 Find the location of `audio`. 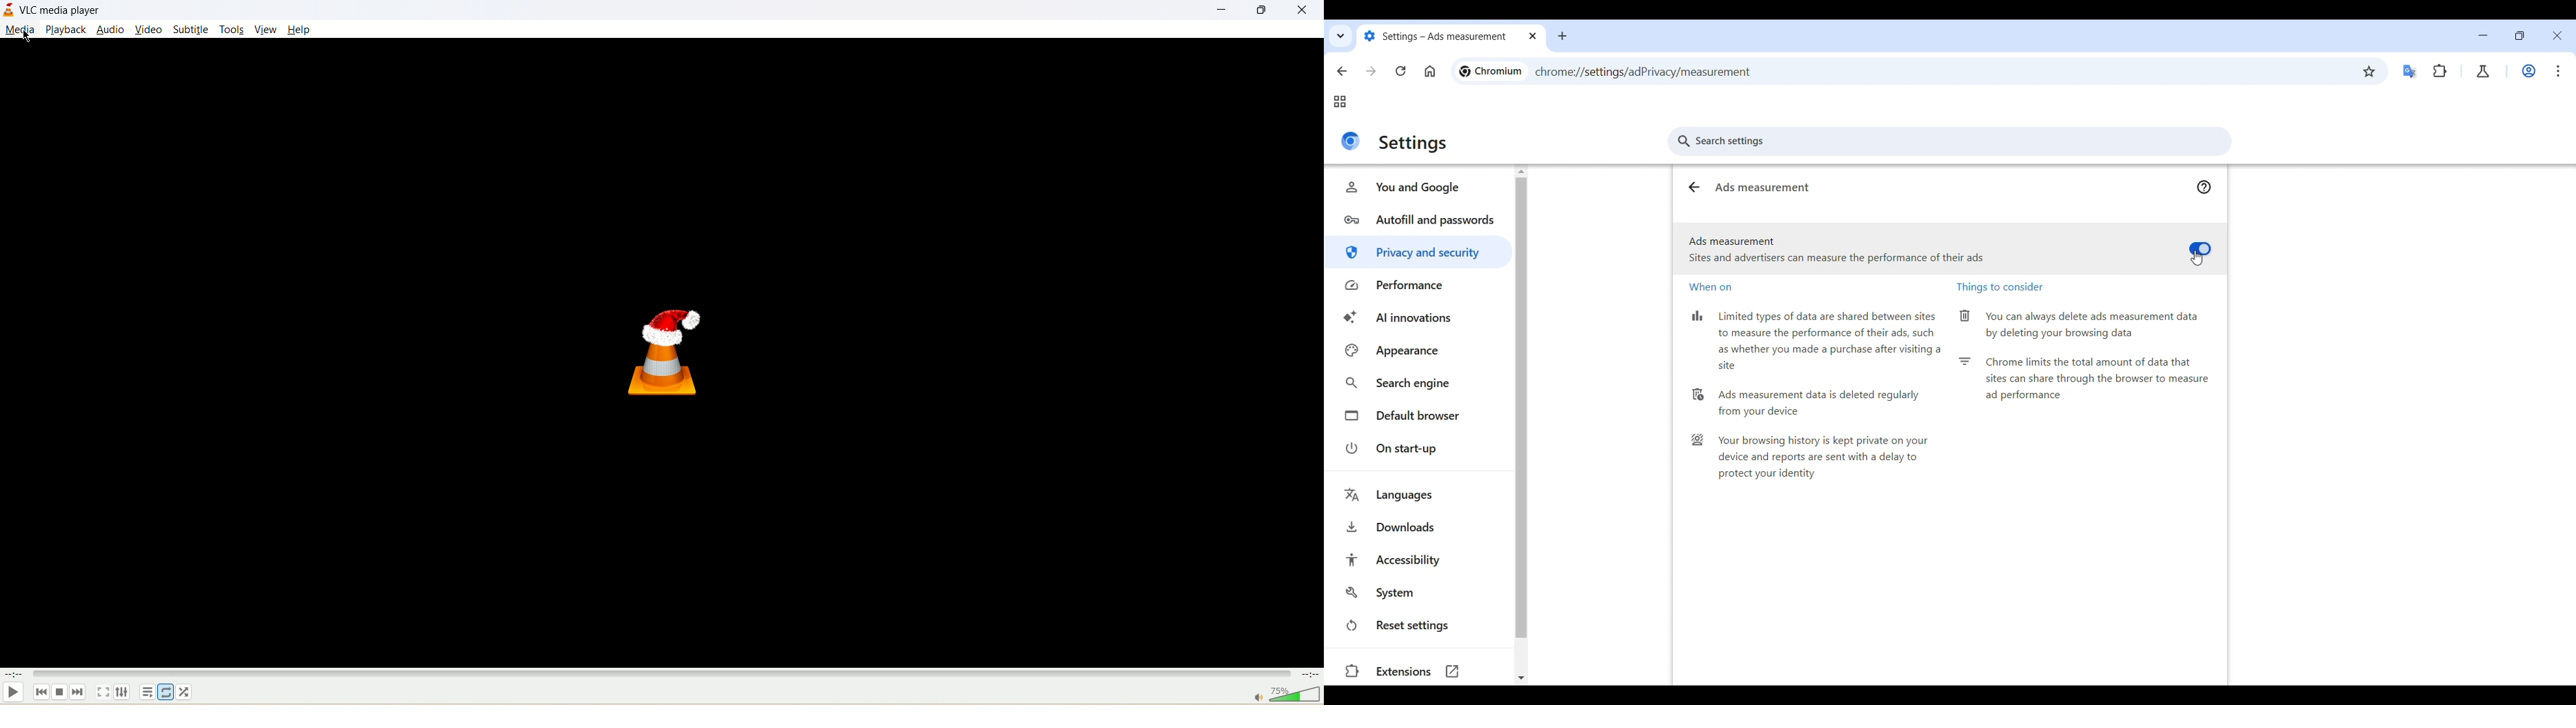

audio is located at coordinates (111, 30).